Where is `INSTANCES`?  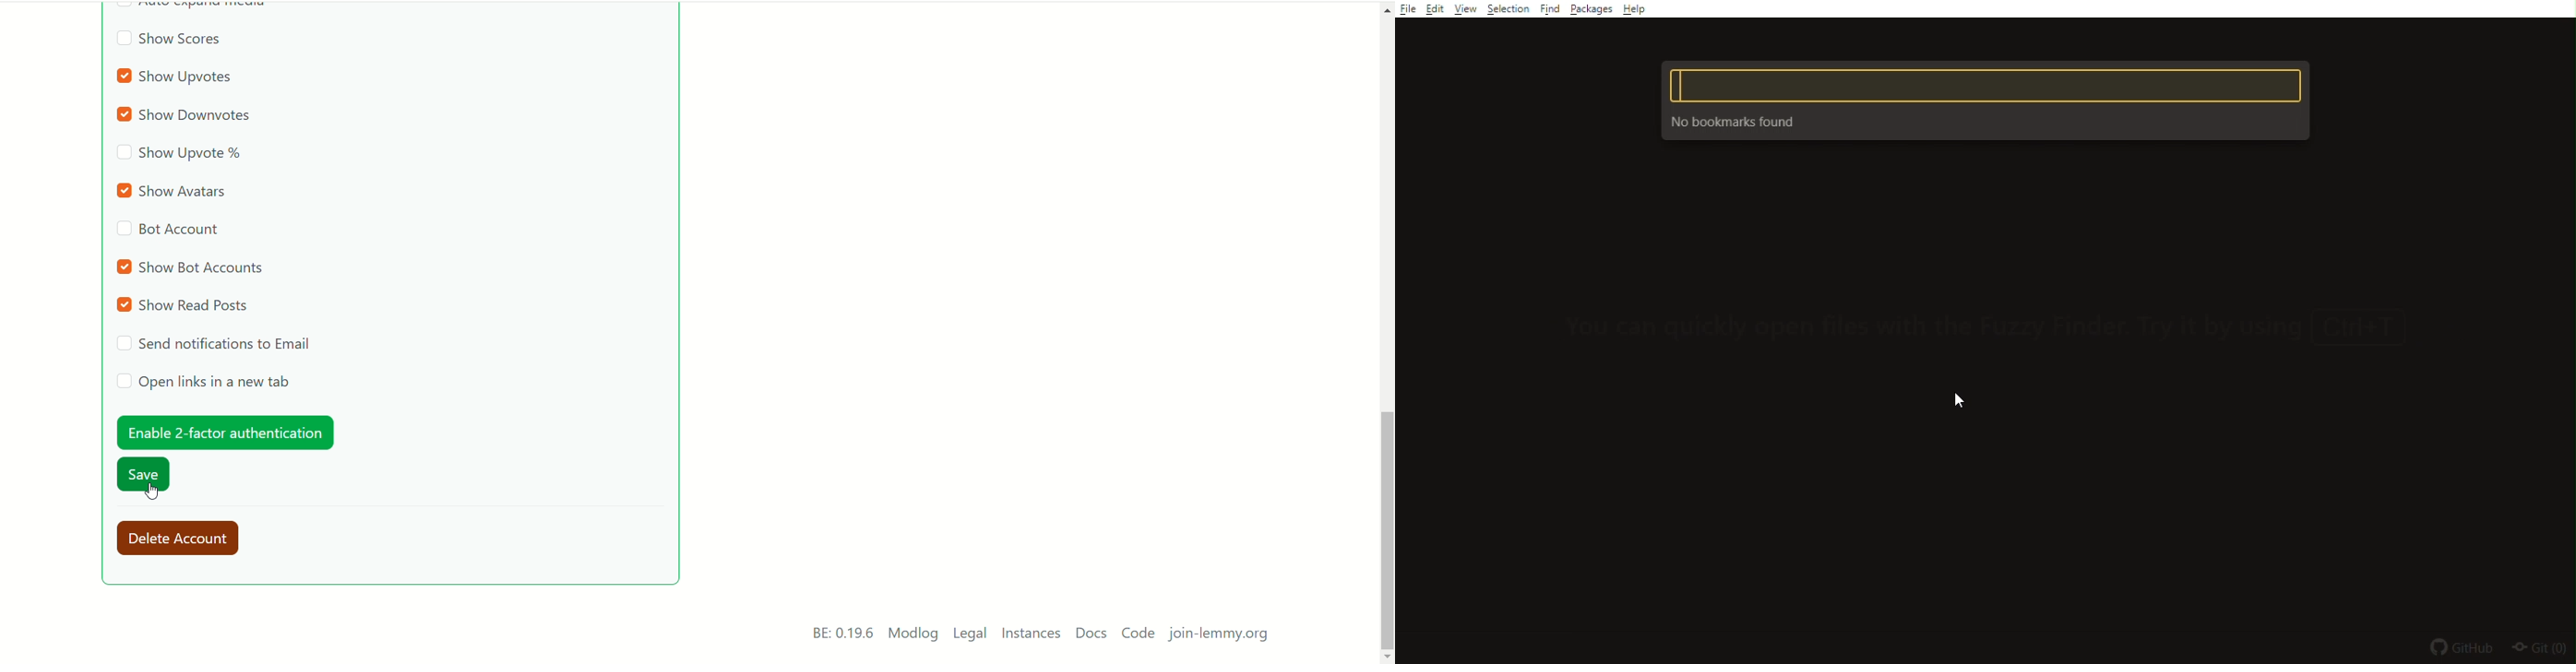
INSTANCES is located at coordinates (1034, 635).